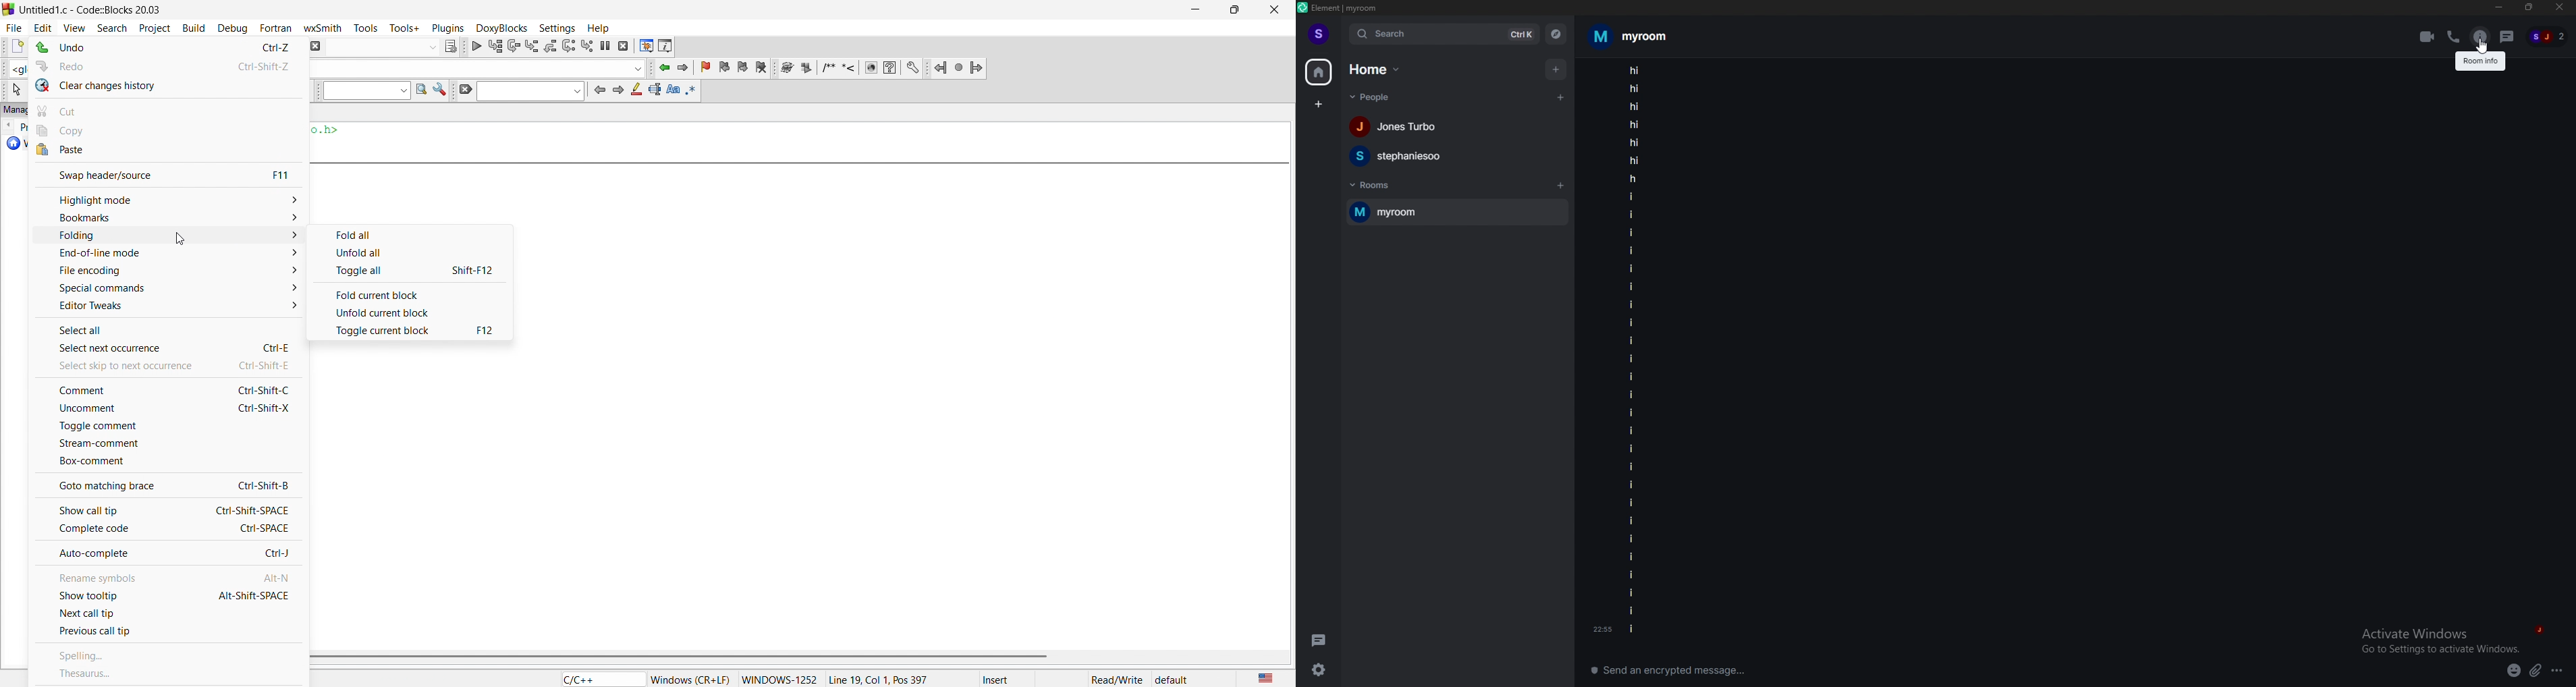 The image size is (2576, 700). I want to click on select, so click(14, 90).